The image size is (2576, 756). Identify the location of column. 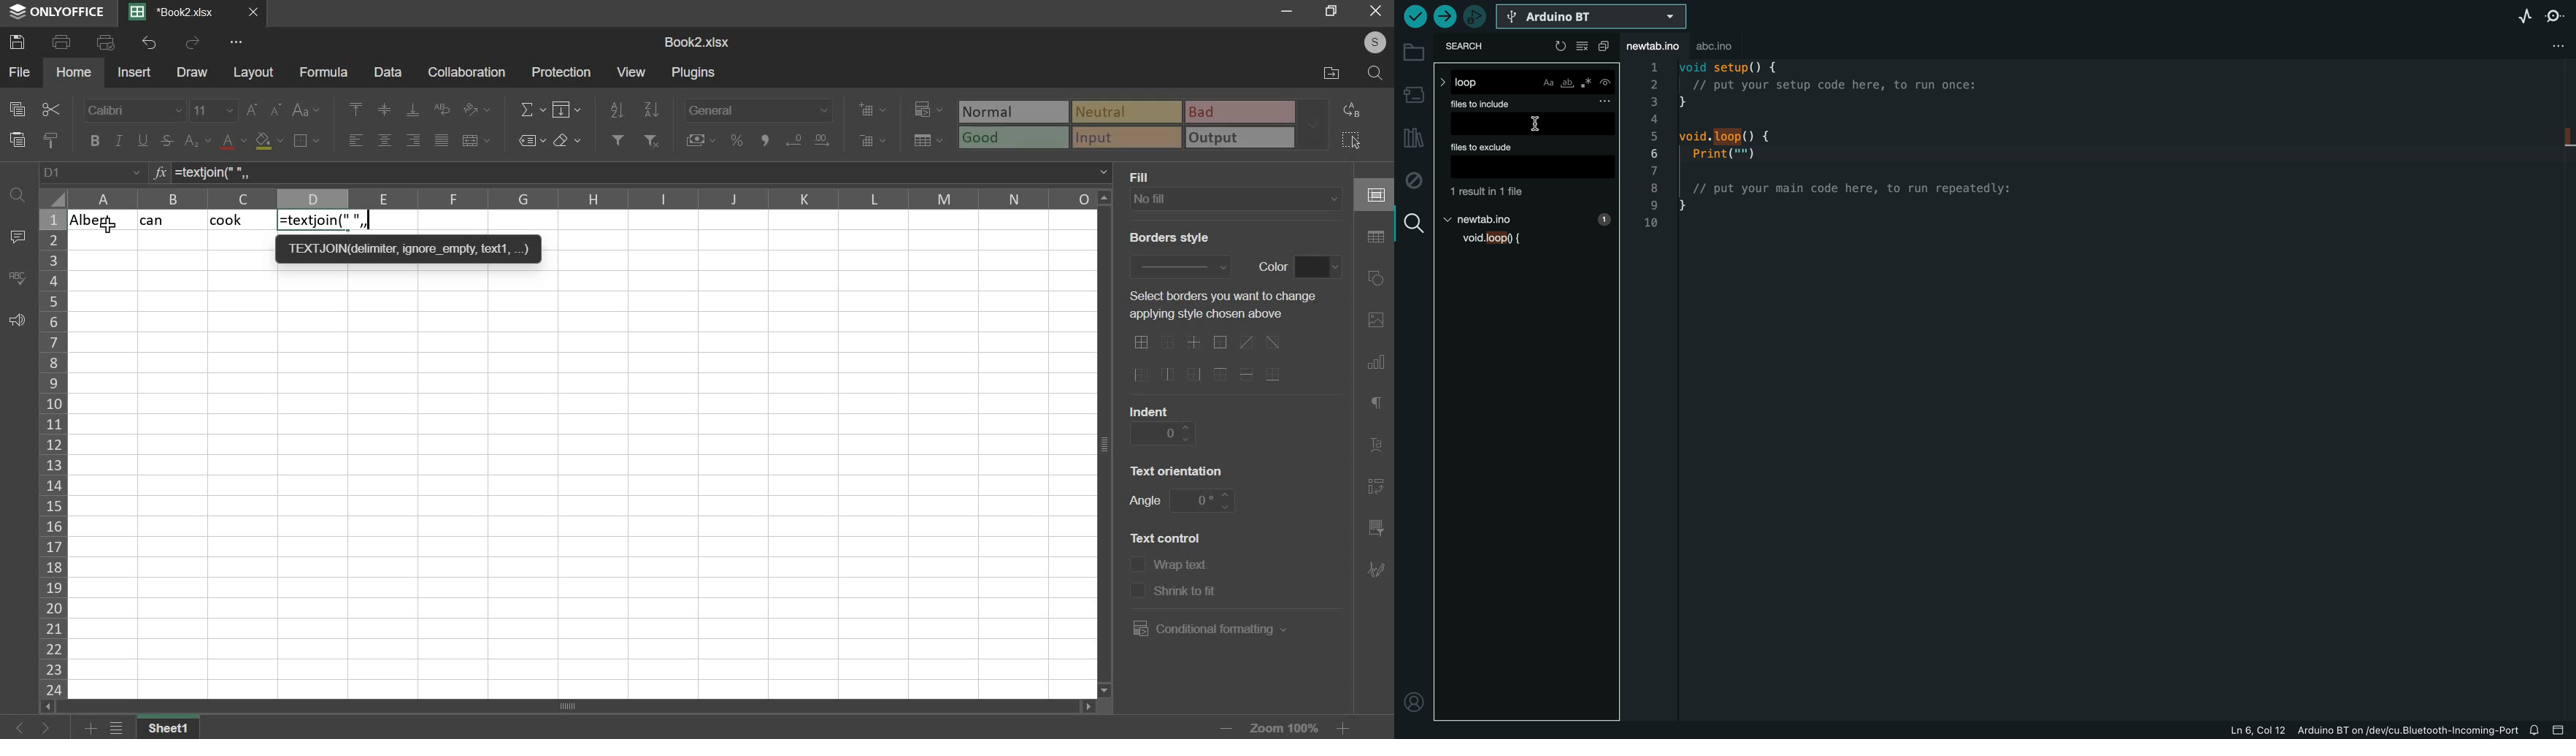
(52, 453).